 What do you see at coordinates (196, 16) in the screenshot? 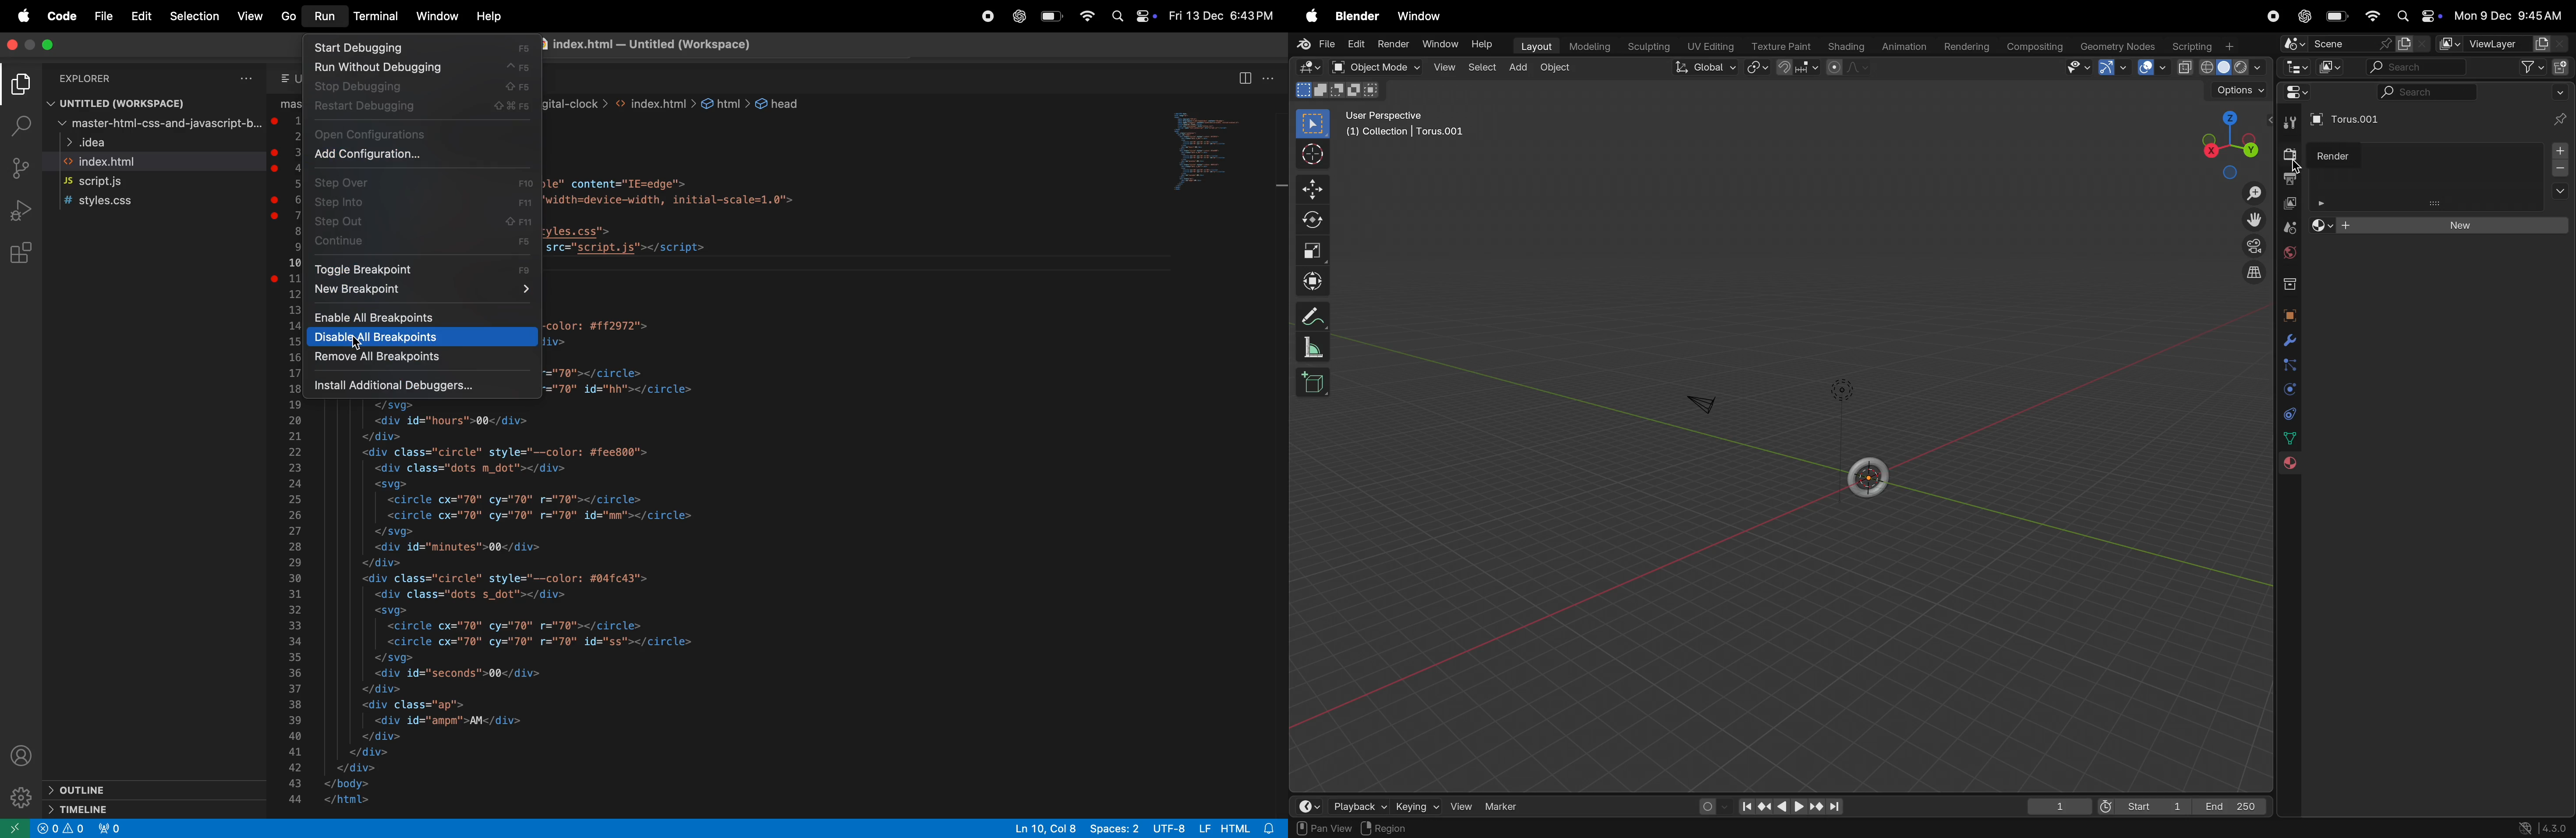
I see `Selection` at bounding box center [196, 16].